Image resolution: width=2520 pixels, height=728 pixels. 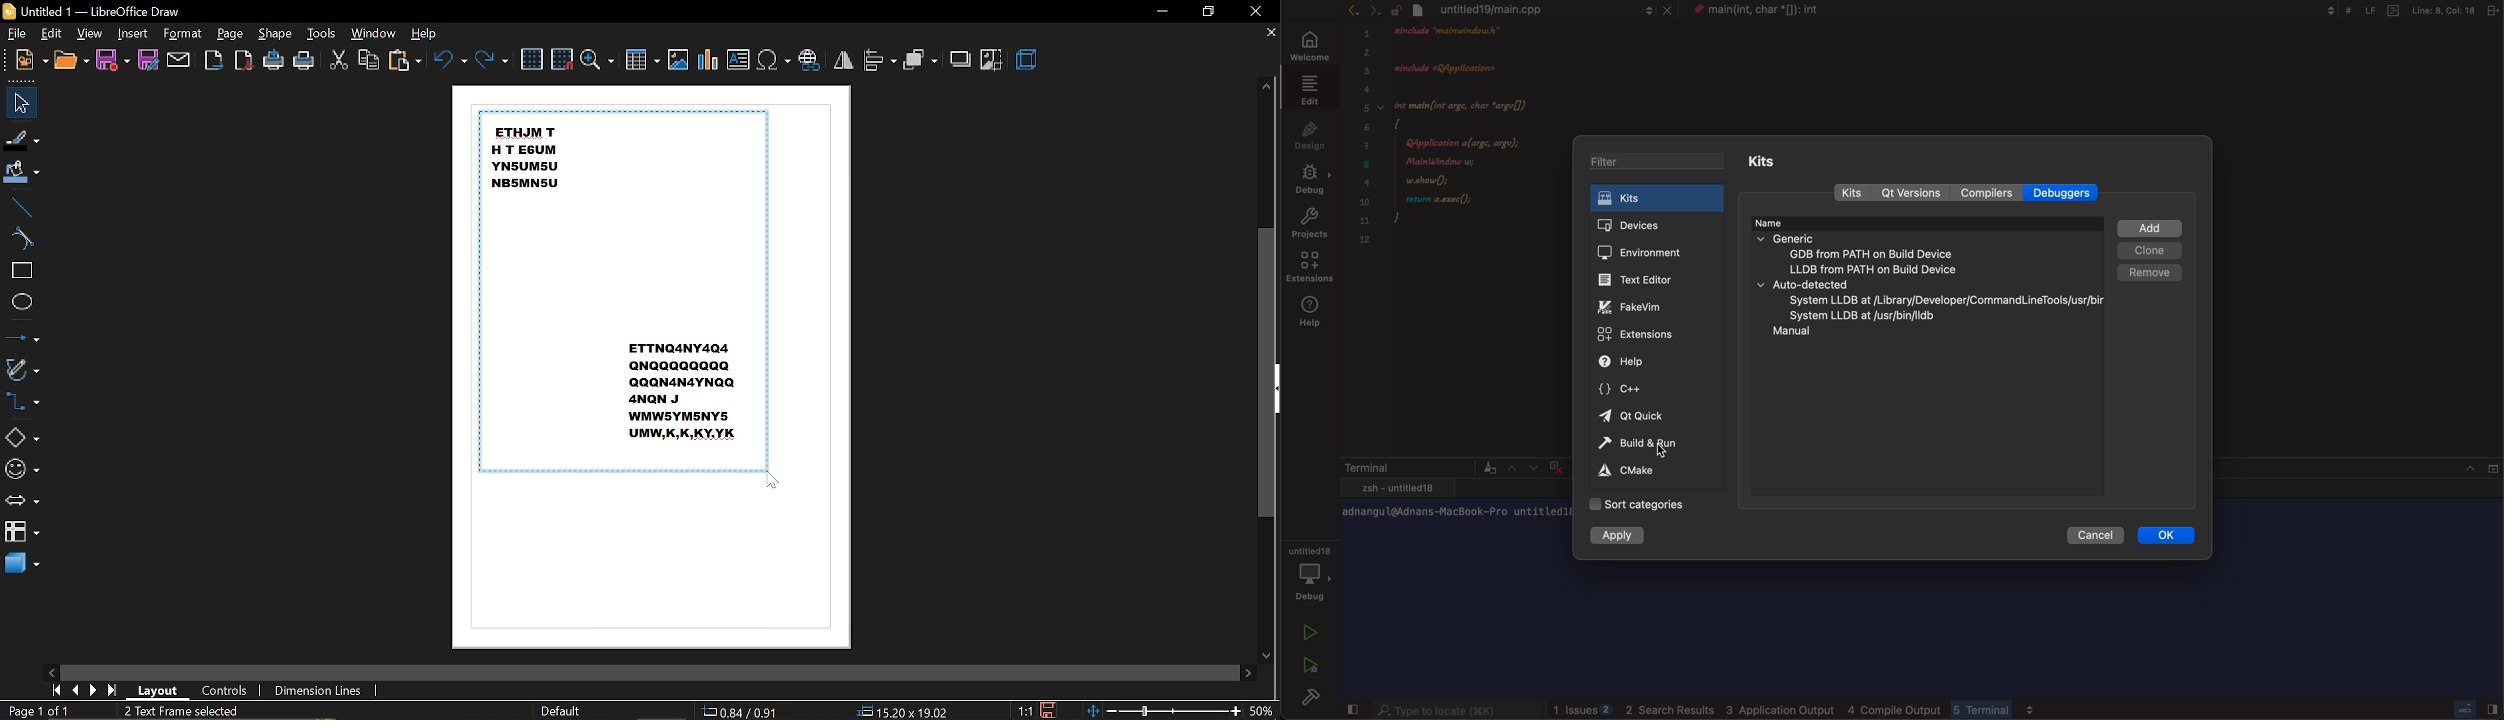 What do you see at coordinates (1850, 194) in the screenshot?
I see `kits` at bounding box center [1850, 194].